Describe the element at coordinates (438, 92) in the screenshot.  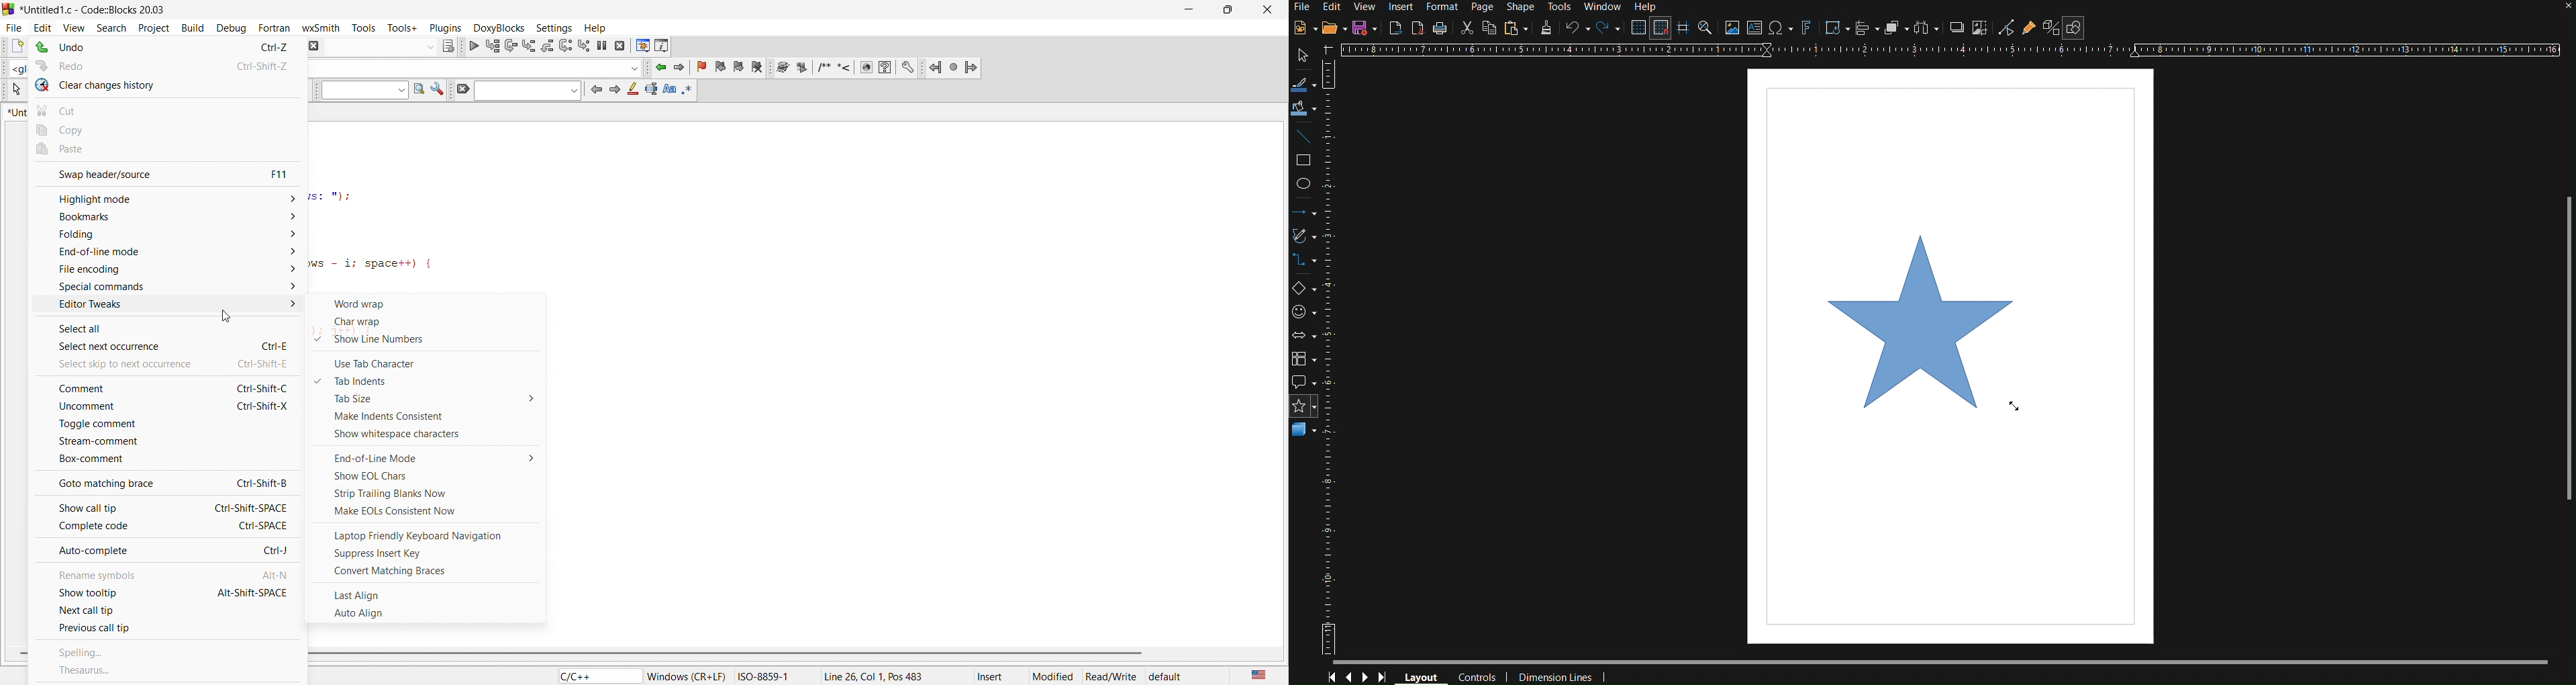
I see `icon` at that location.